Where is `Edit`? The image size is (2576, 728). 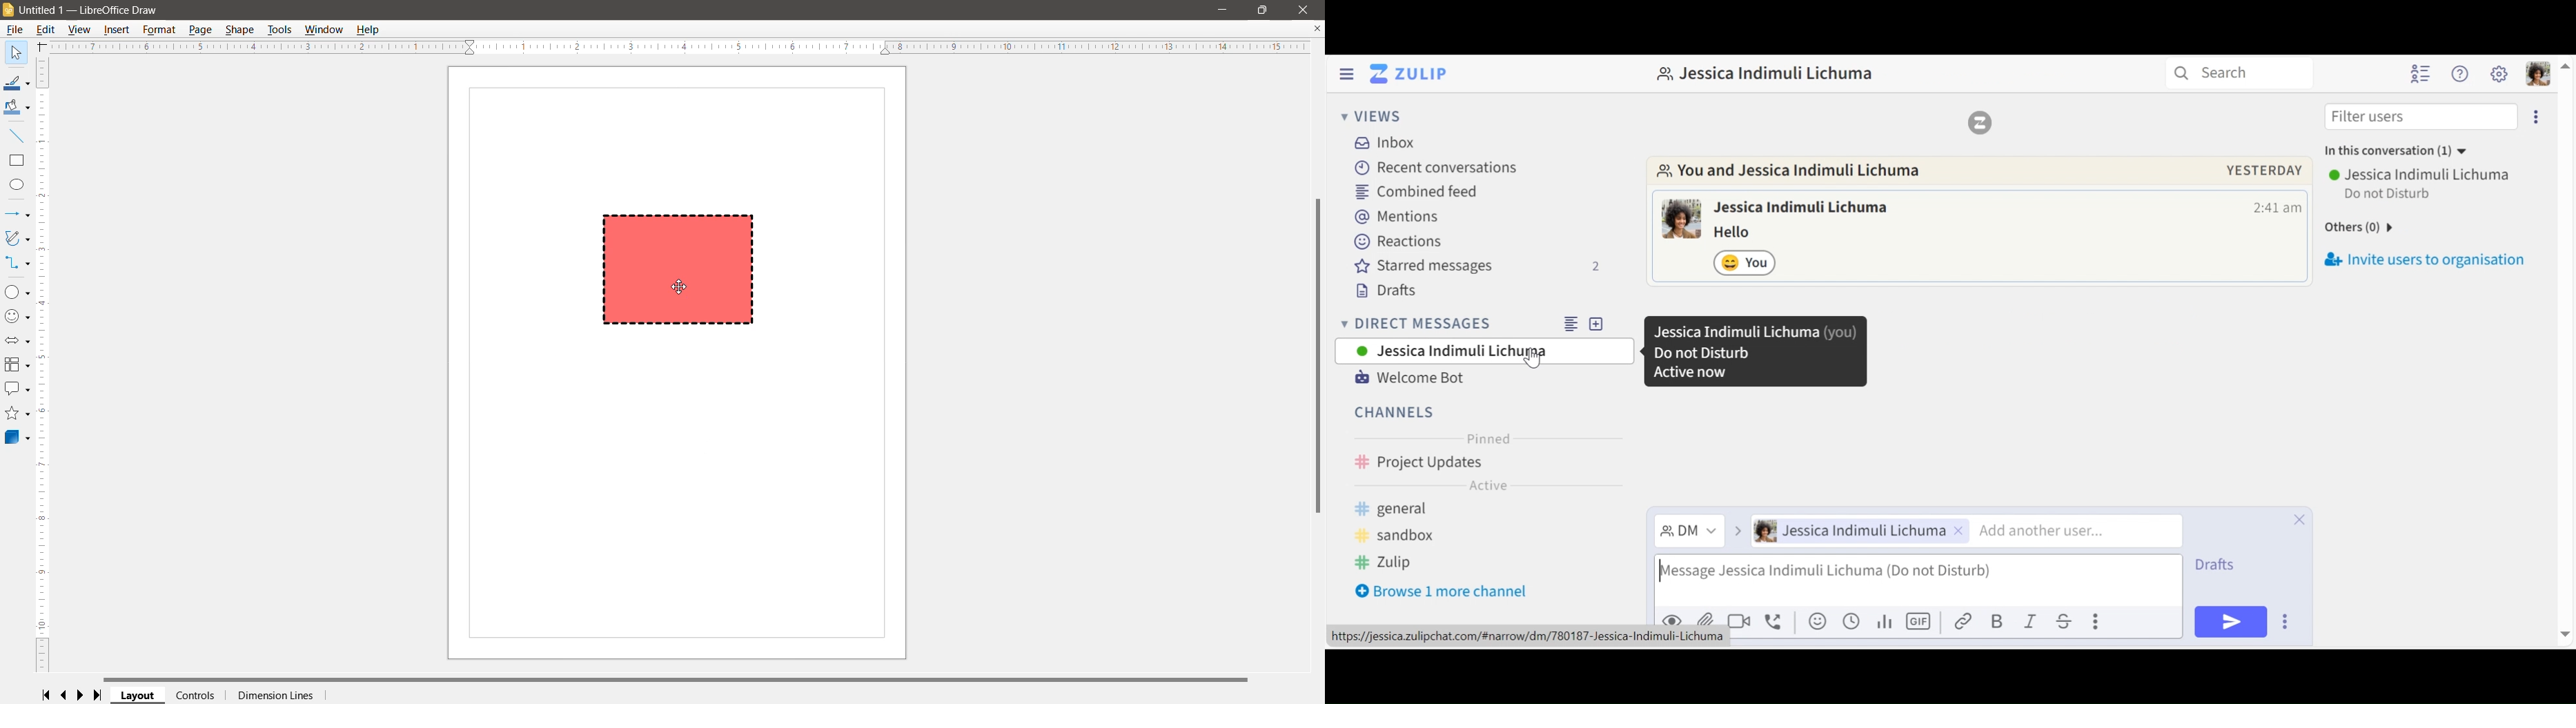 Edit is located at coordinates (46, 30).